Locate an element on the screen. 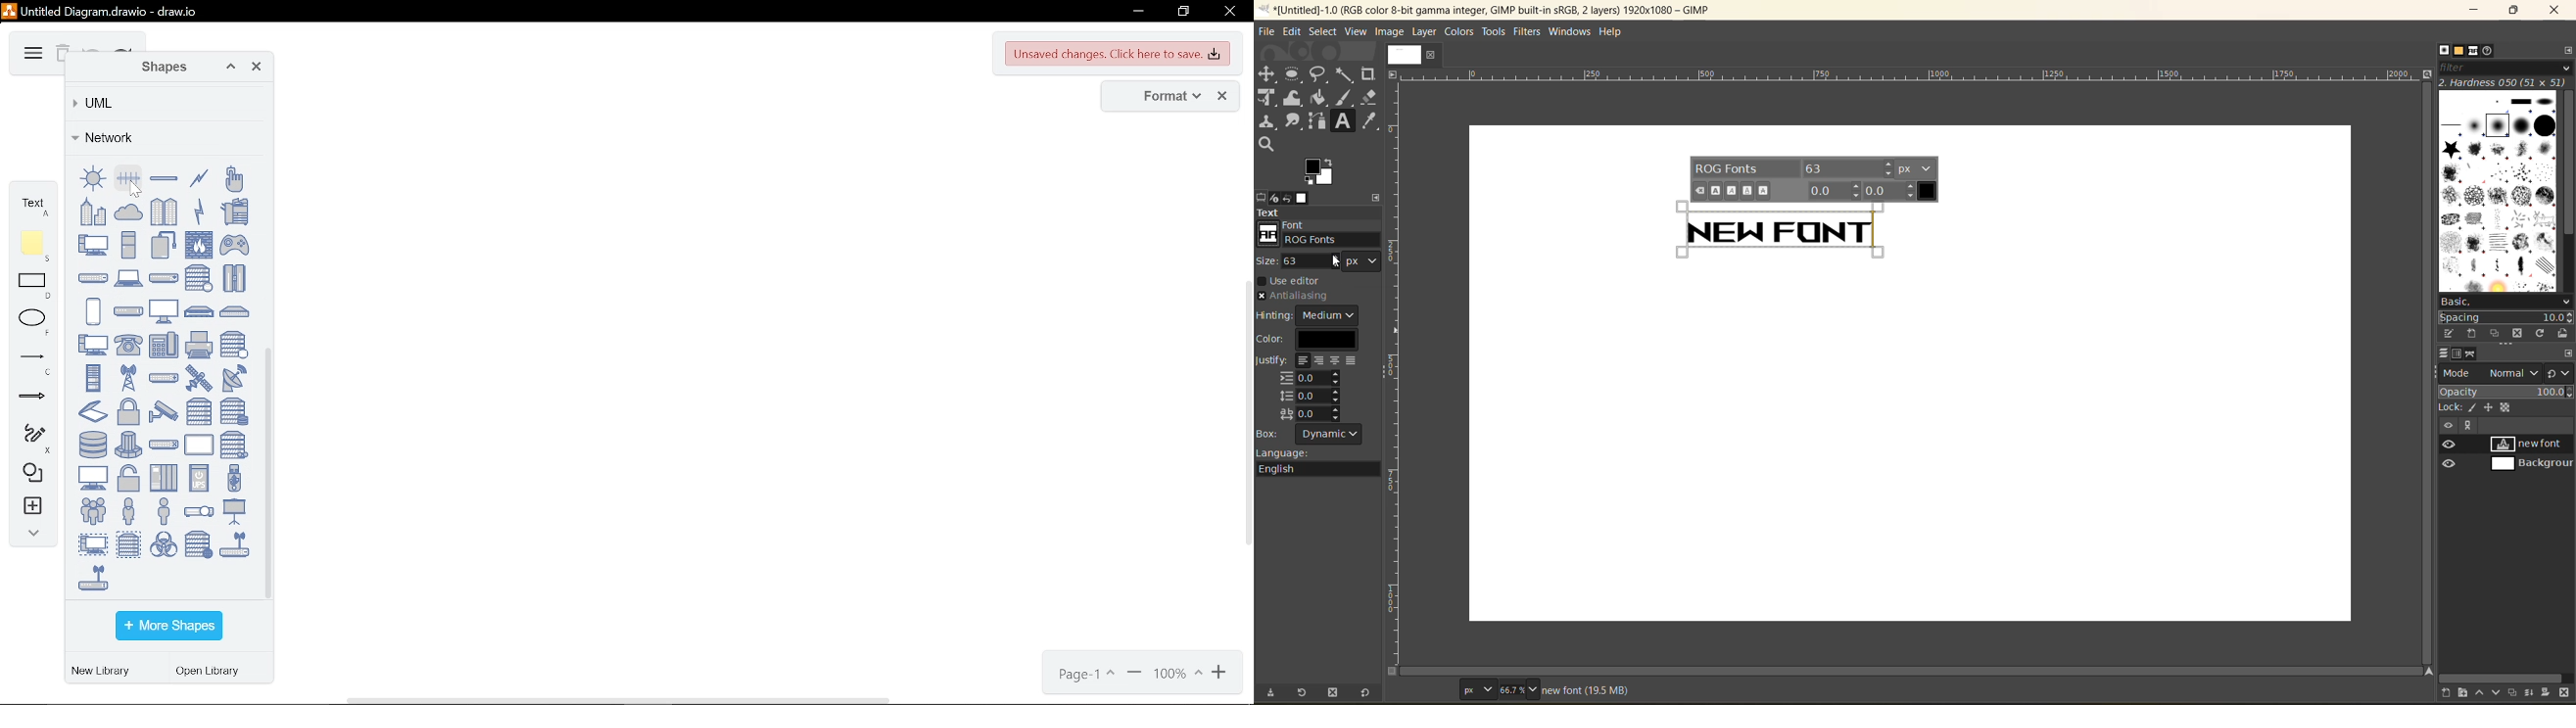  satellite is located at coordinates (199, 378).